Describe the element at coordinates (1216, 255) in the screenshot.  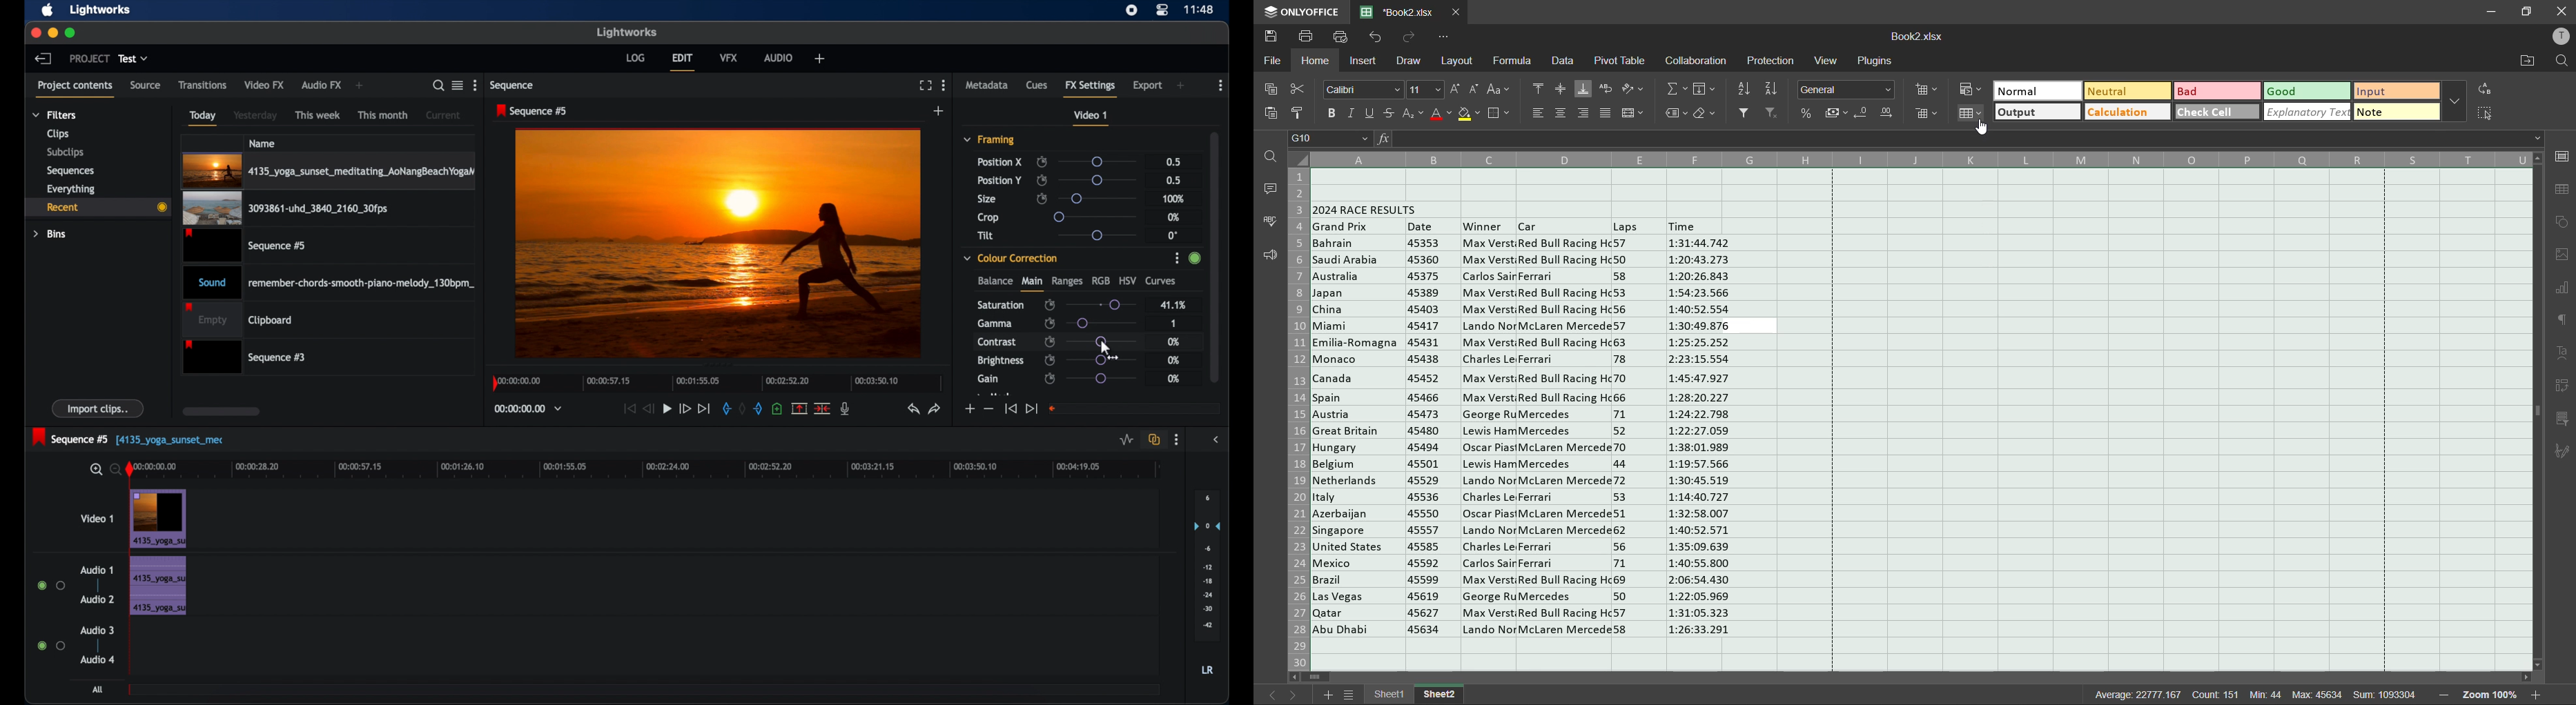
I see `scroll box` at that location.